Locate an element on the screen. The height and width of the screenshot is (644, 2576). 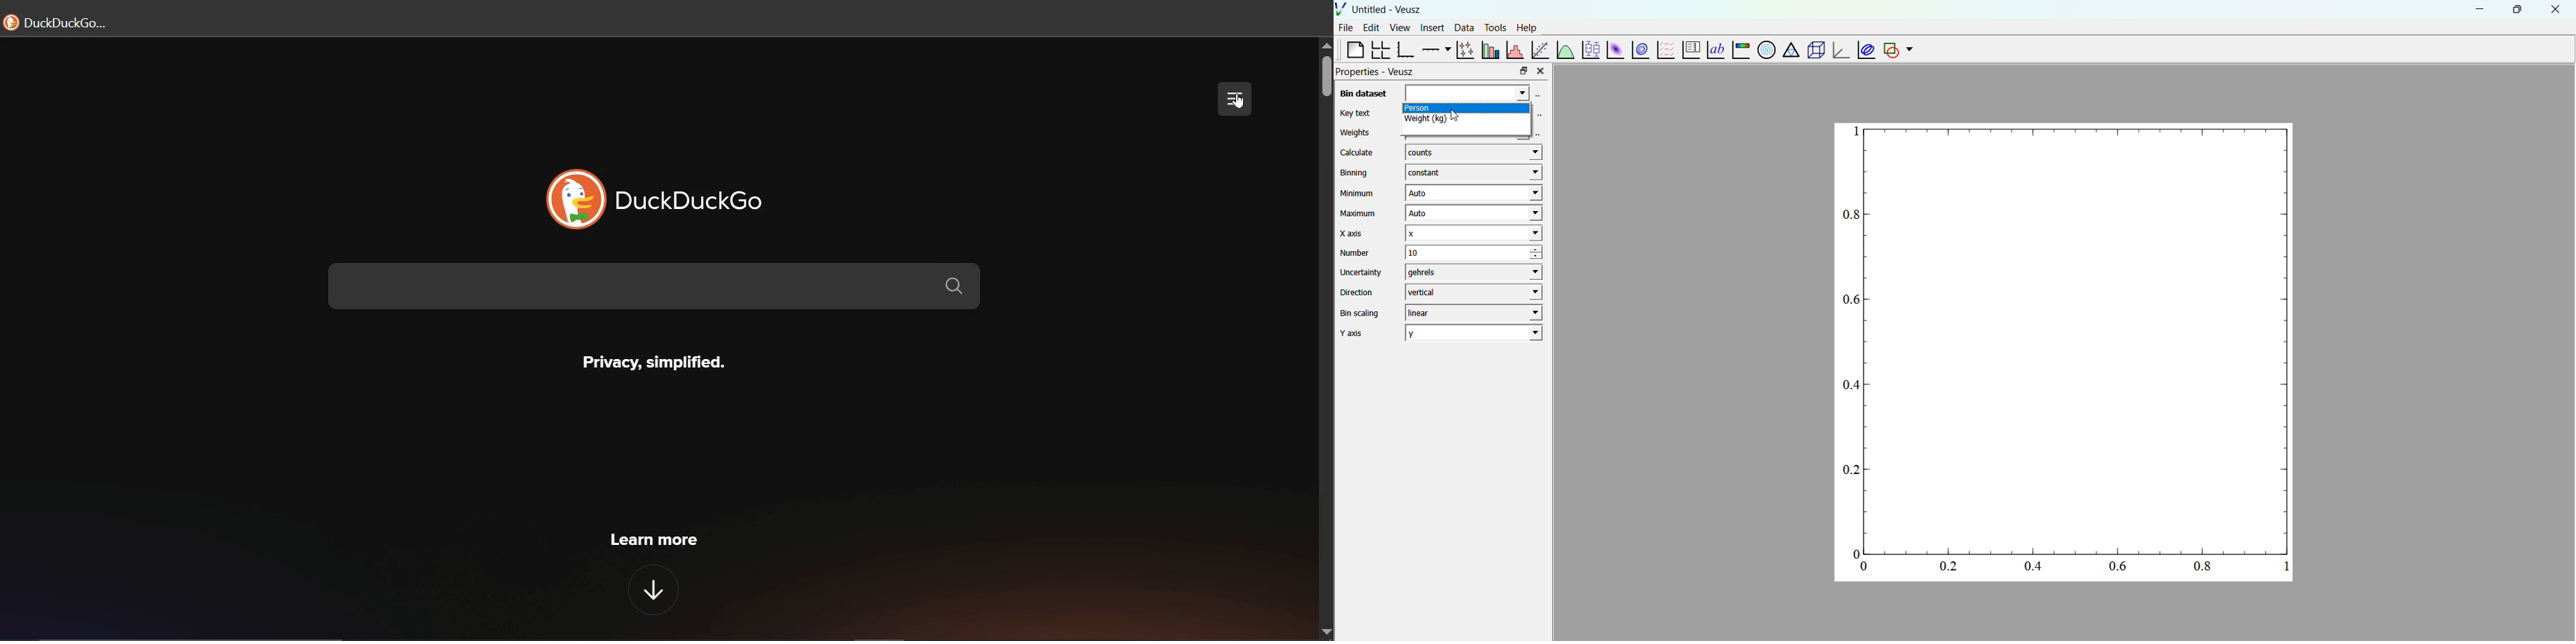
increase number is located at coordinates (1545, 249).